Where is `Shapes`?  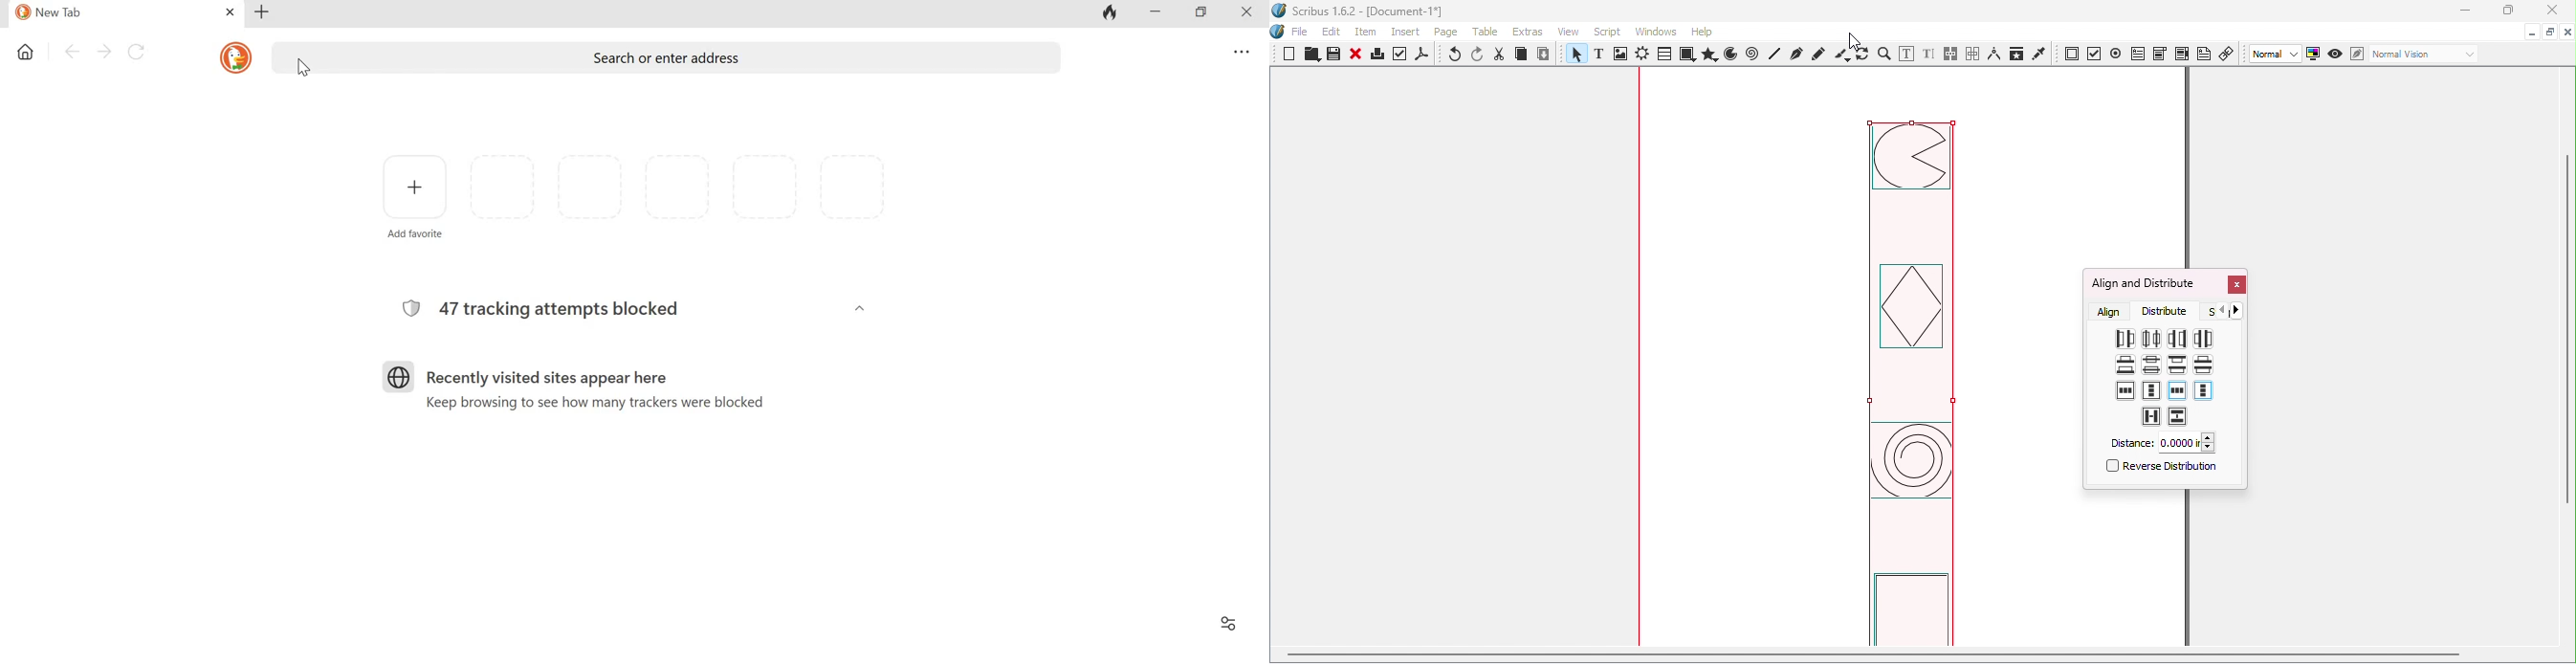 Shapes is located at coordinates (1686, 55).